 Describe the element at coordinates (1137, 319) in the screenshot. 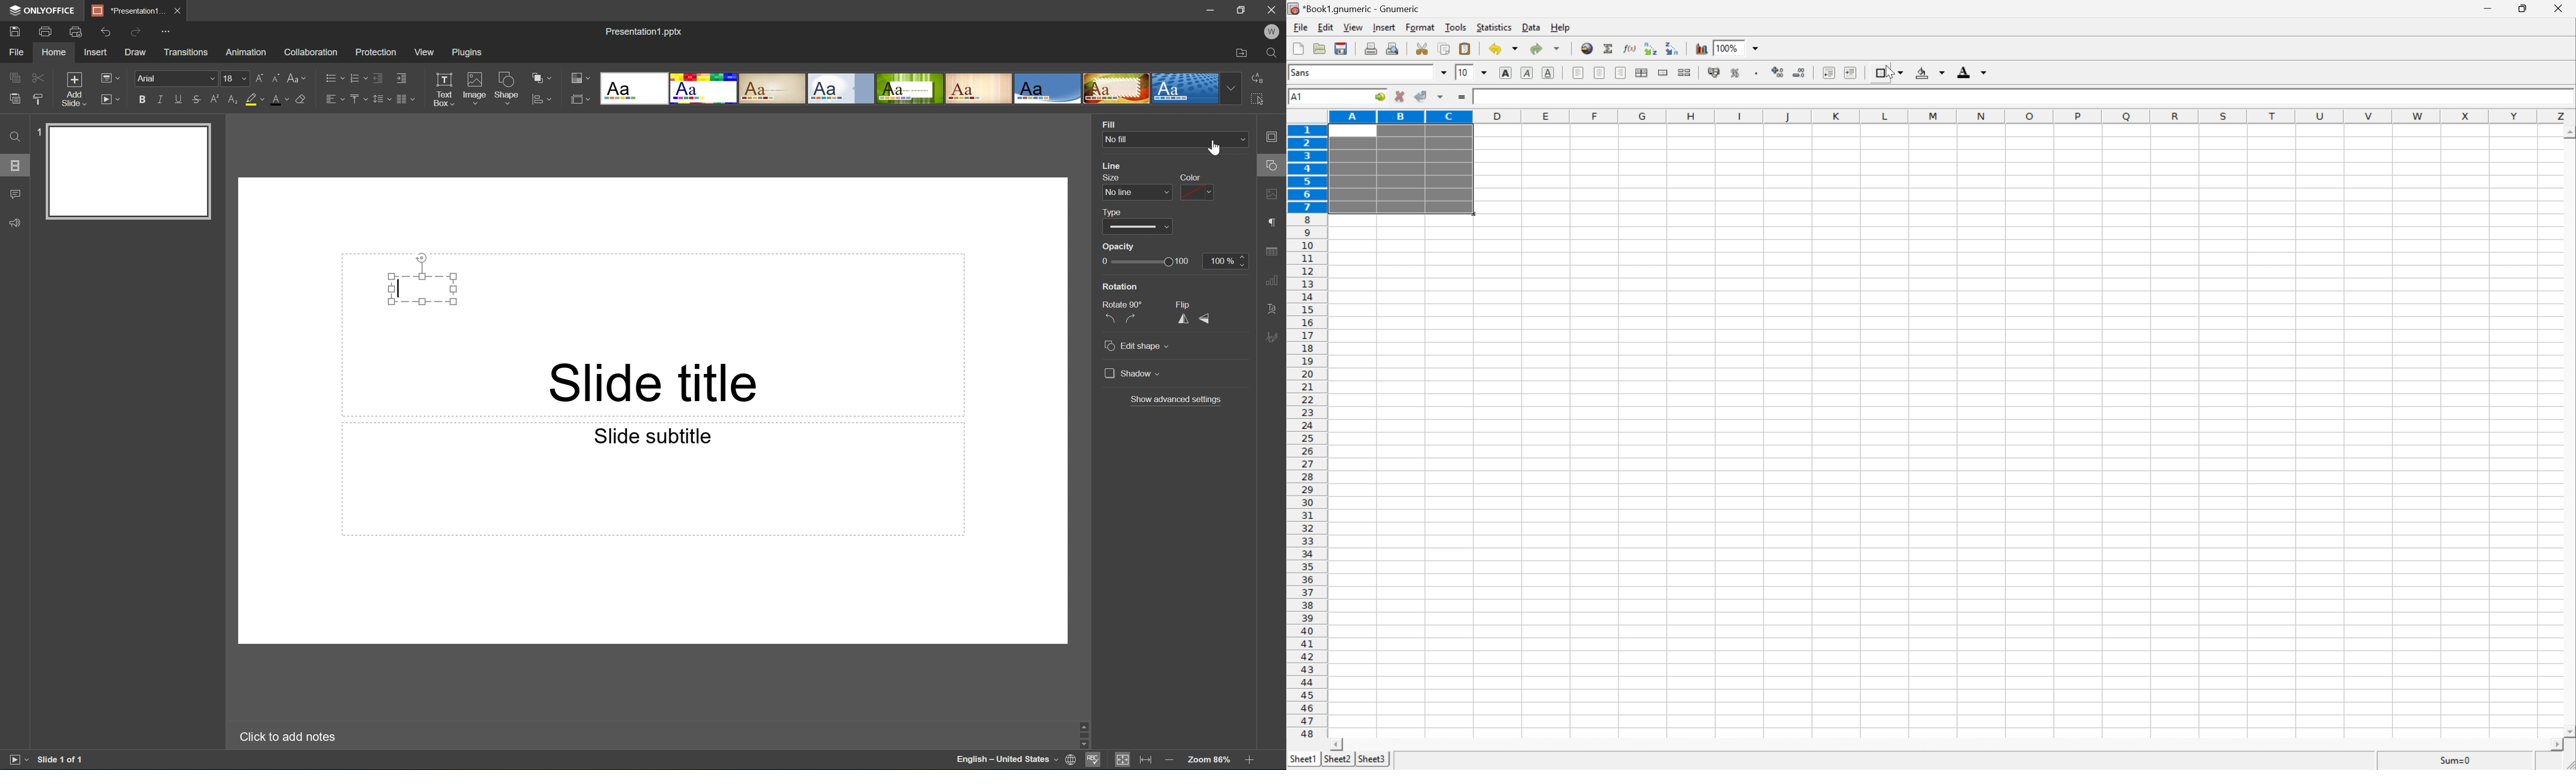

I see `Rotate 90° clockwise` at that location.